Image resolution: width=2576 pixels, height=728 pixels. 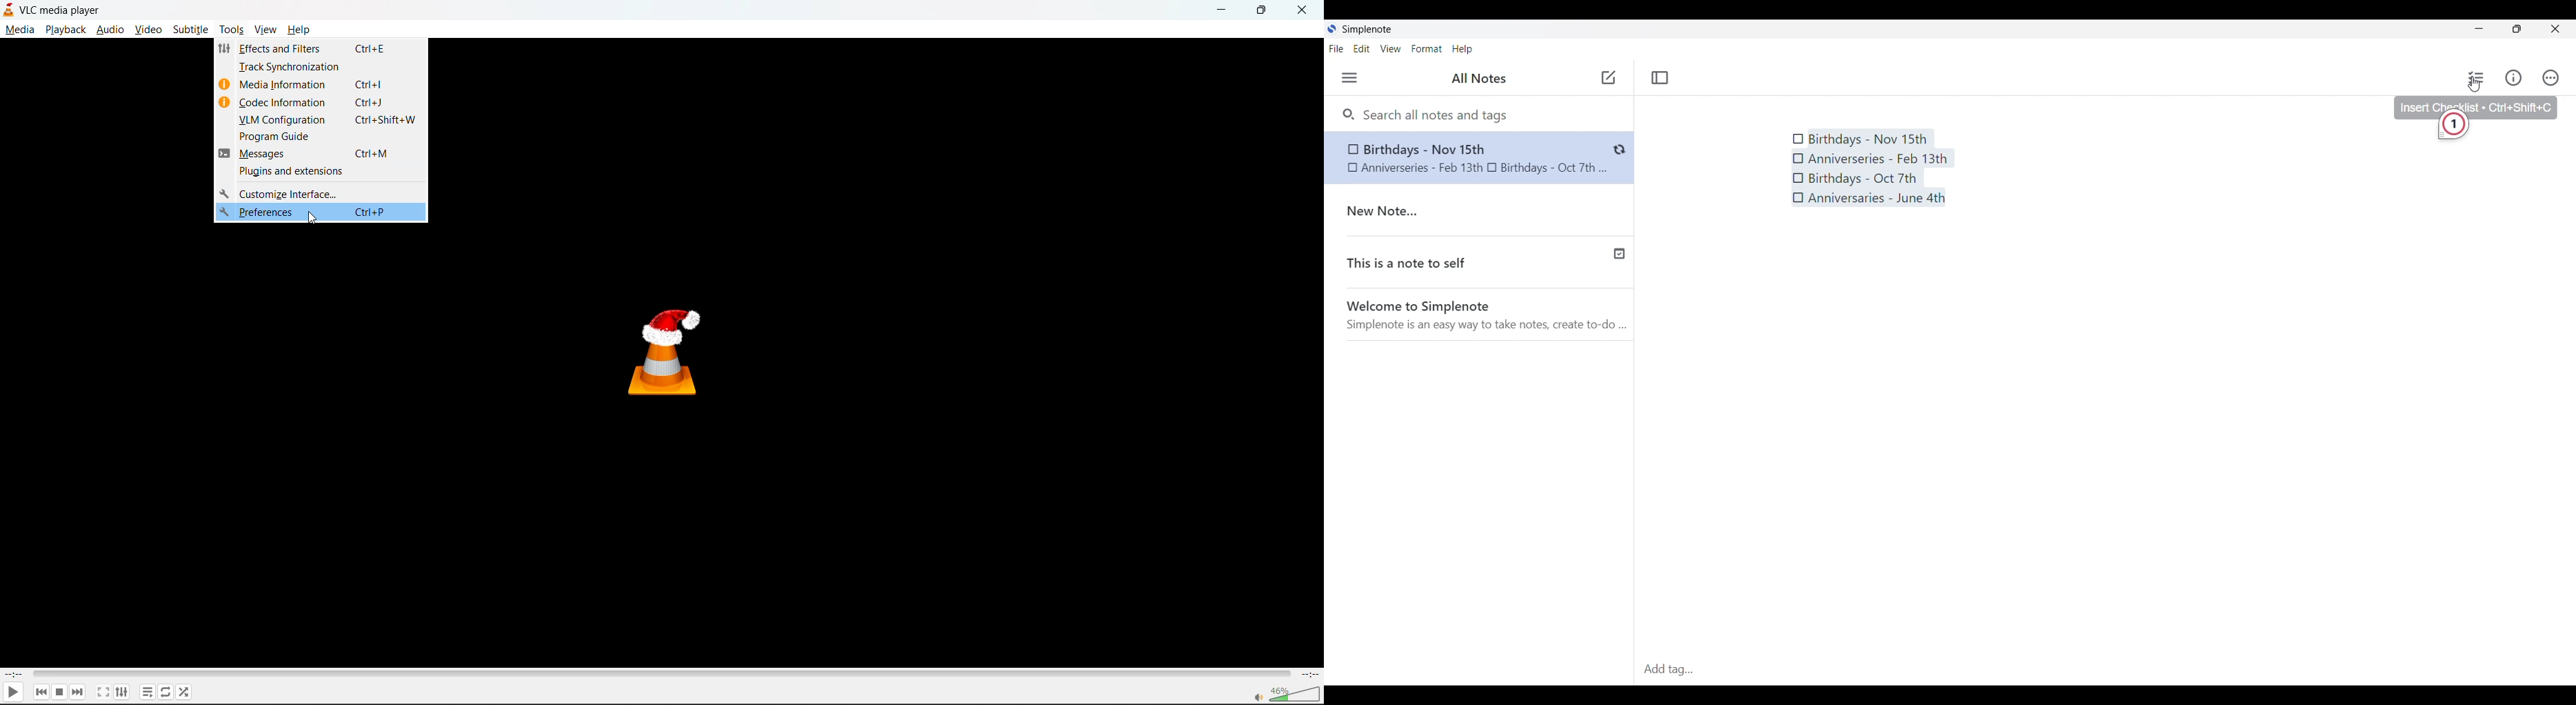 I want to click on File menu, so click(x=1336, y=48).